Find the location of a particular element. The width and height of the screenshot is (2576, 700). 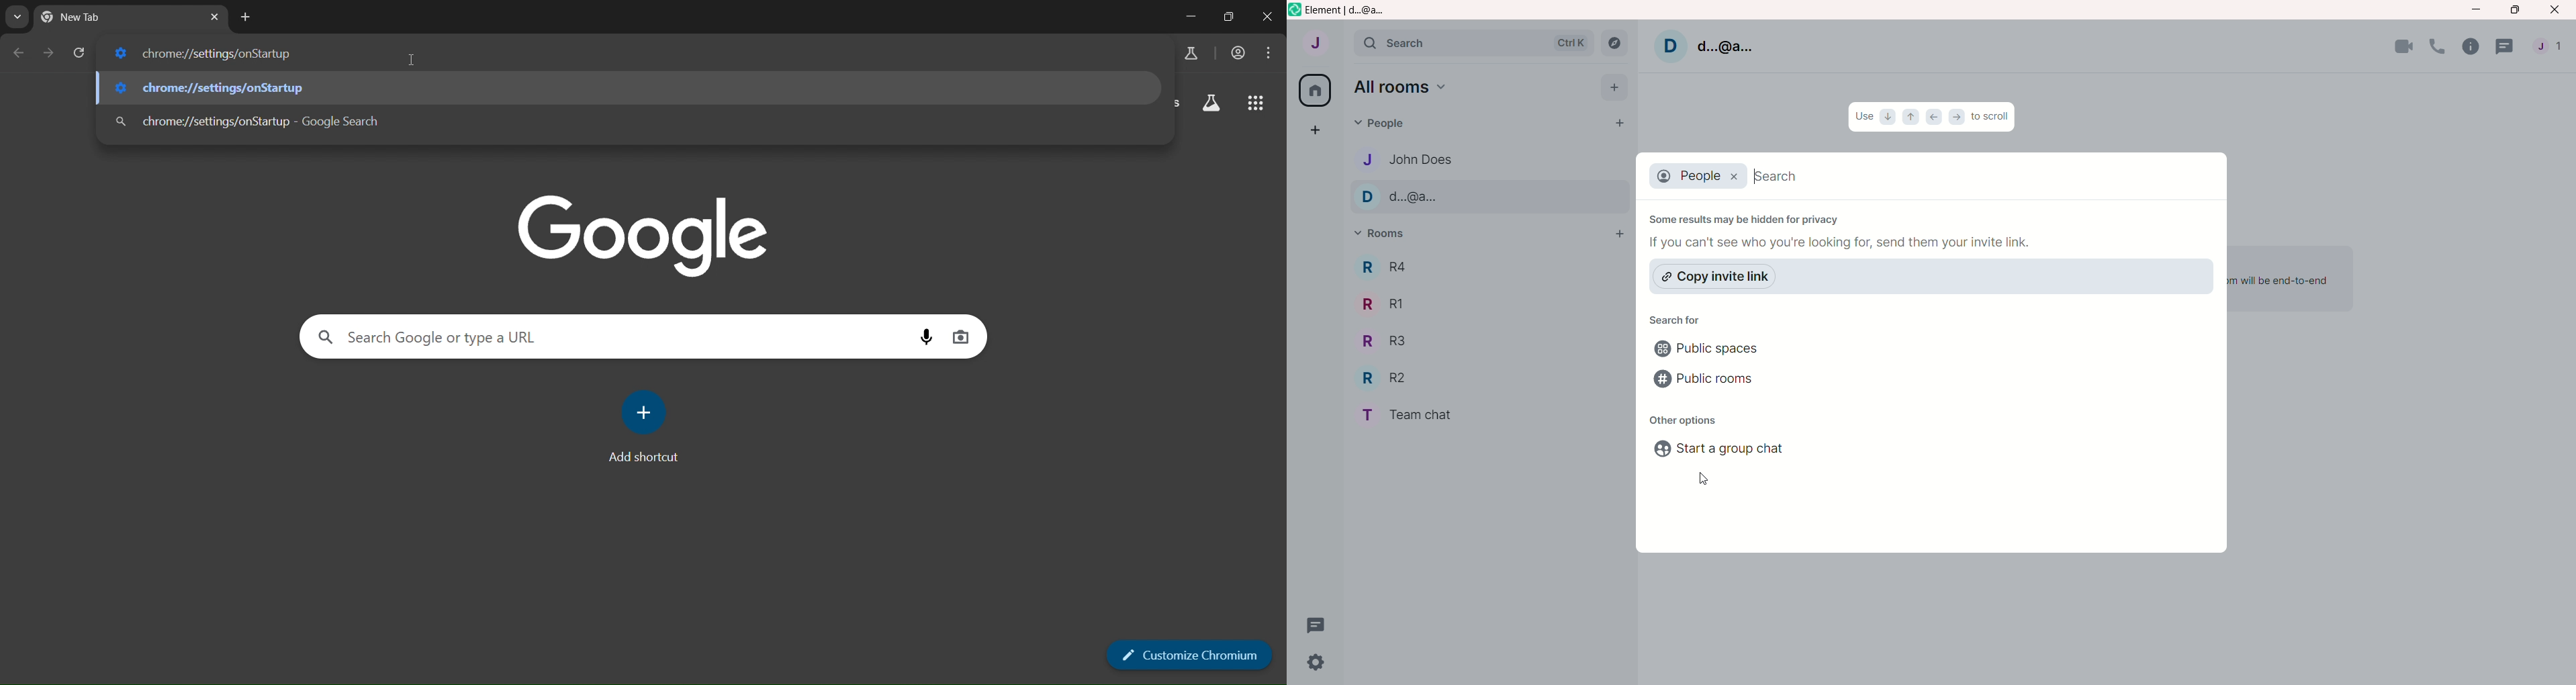

if you can't see who you're looking for, send them your invite link is located at coordinates (1884, 246).